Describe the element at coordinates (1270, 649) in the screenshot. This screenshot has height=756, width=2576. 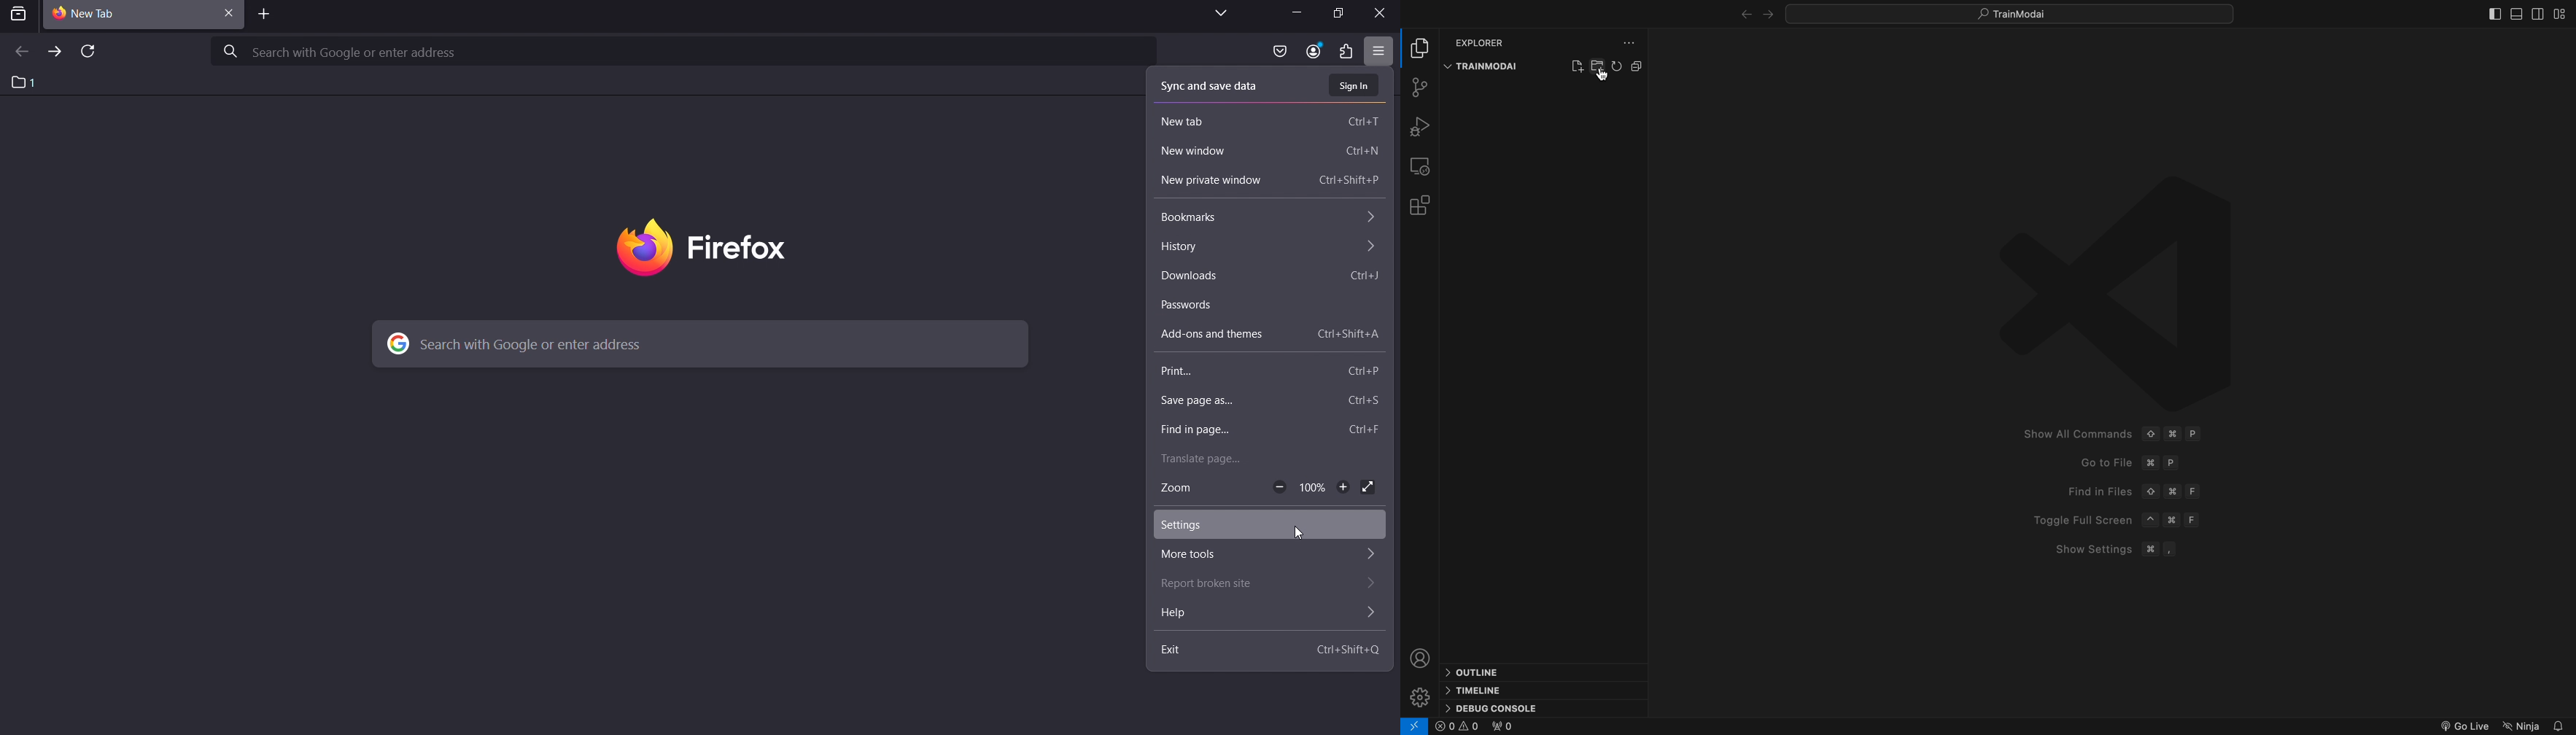
I see `exit` at that location.